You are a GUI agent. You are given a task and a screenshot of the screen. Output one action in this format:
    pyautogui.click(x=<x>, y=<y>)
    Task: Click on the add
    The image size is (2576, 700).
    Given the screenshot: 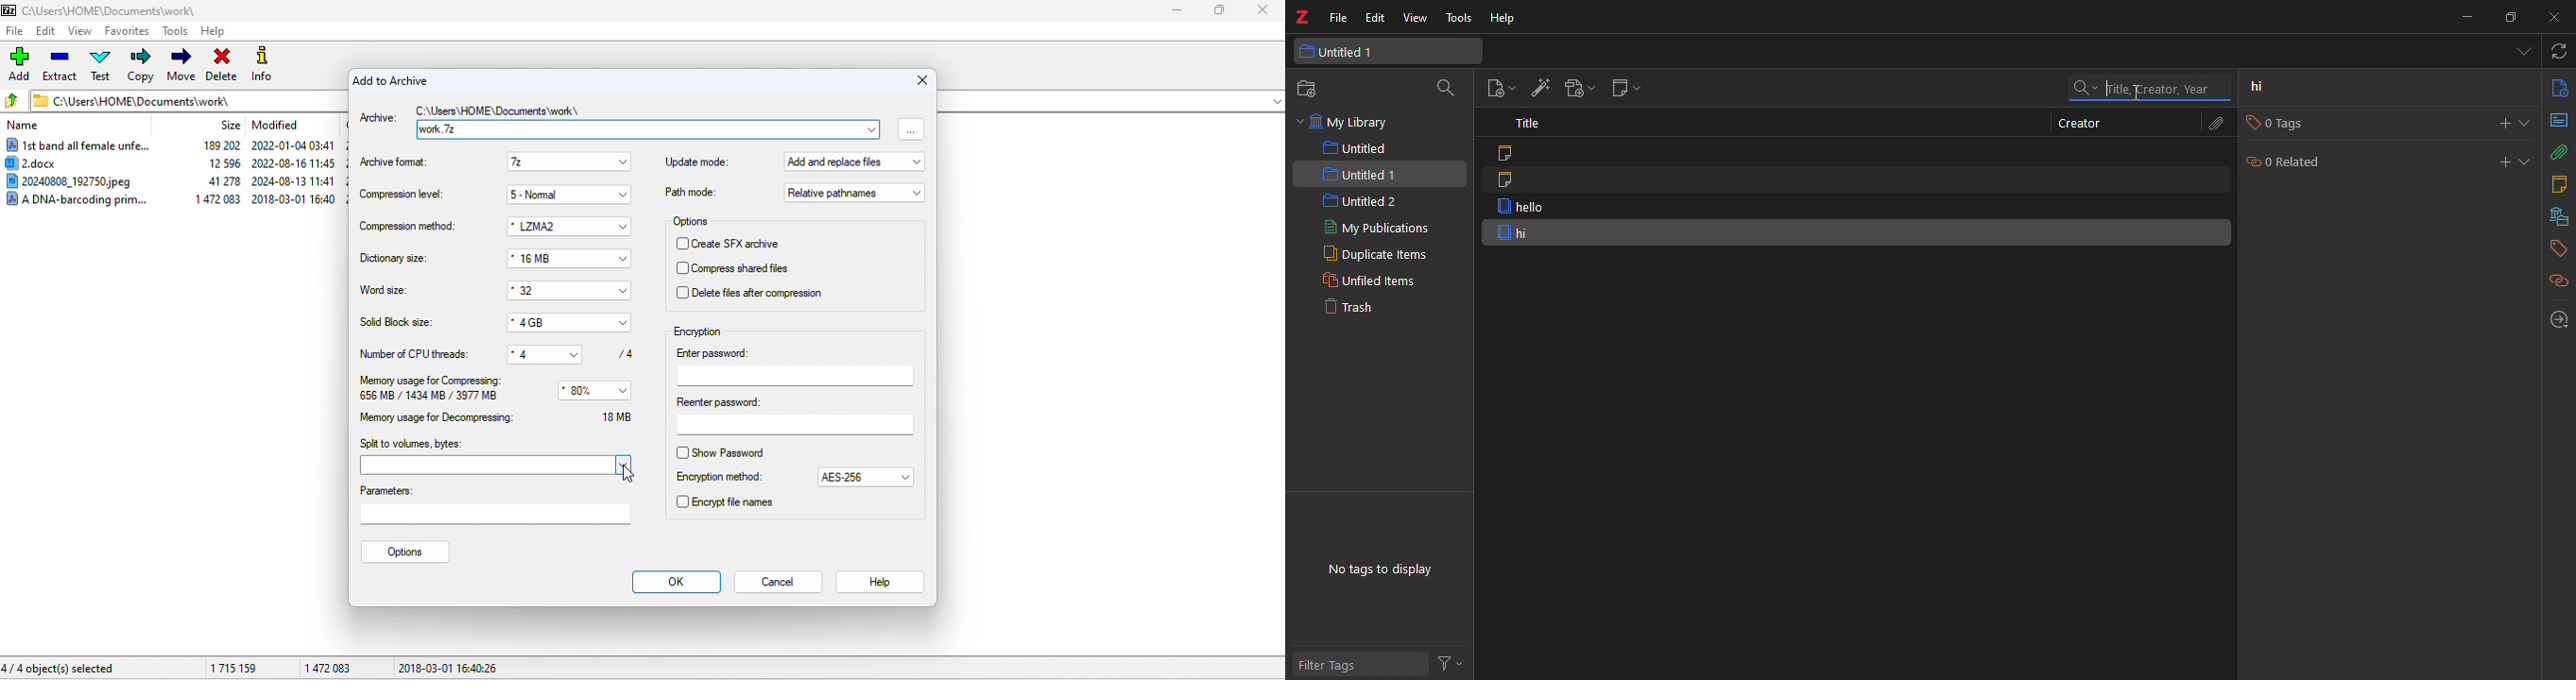 What is the action you would take?
    pyautogui.click(x=21, y=63)
    